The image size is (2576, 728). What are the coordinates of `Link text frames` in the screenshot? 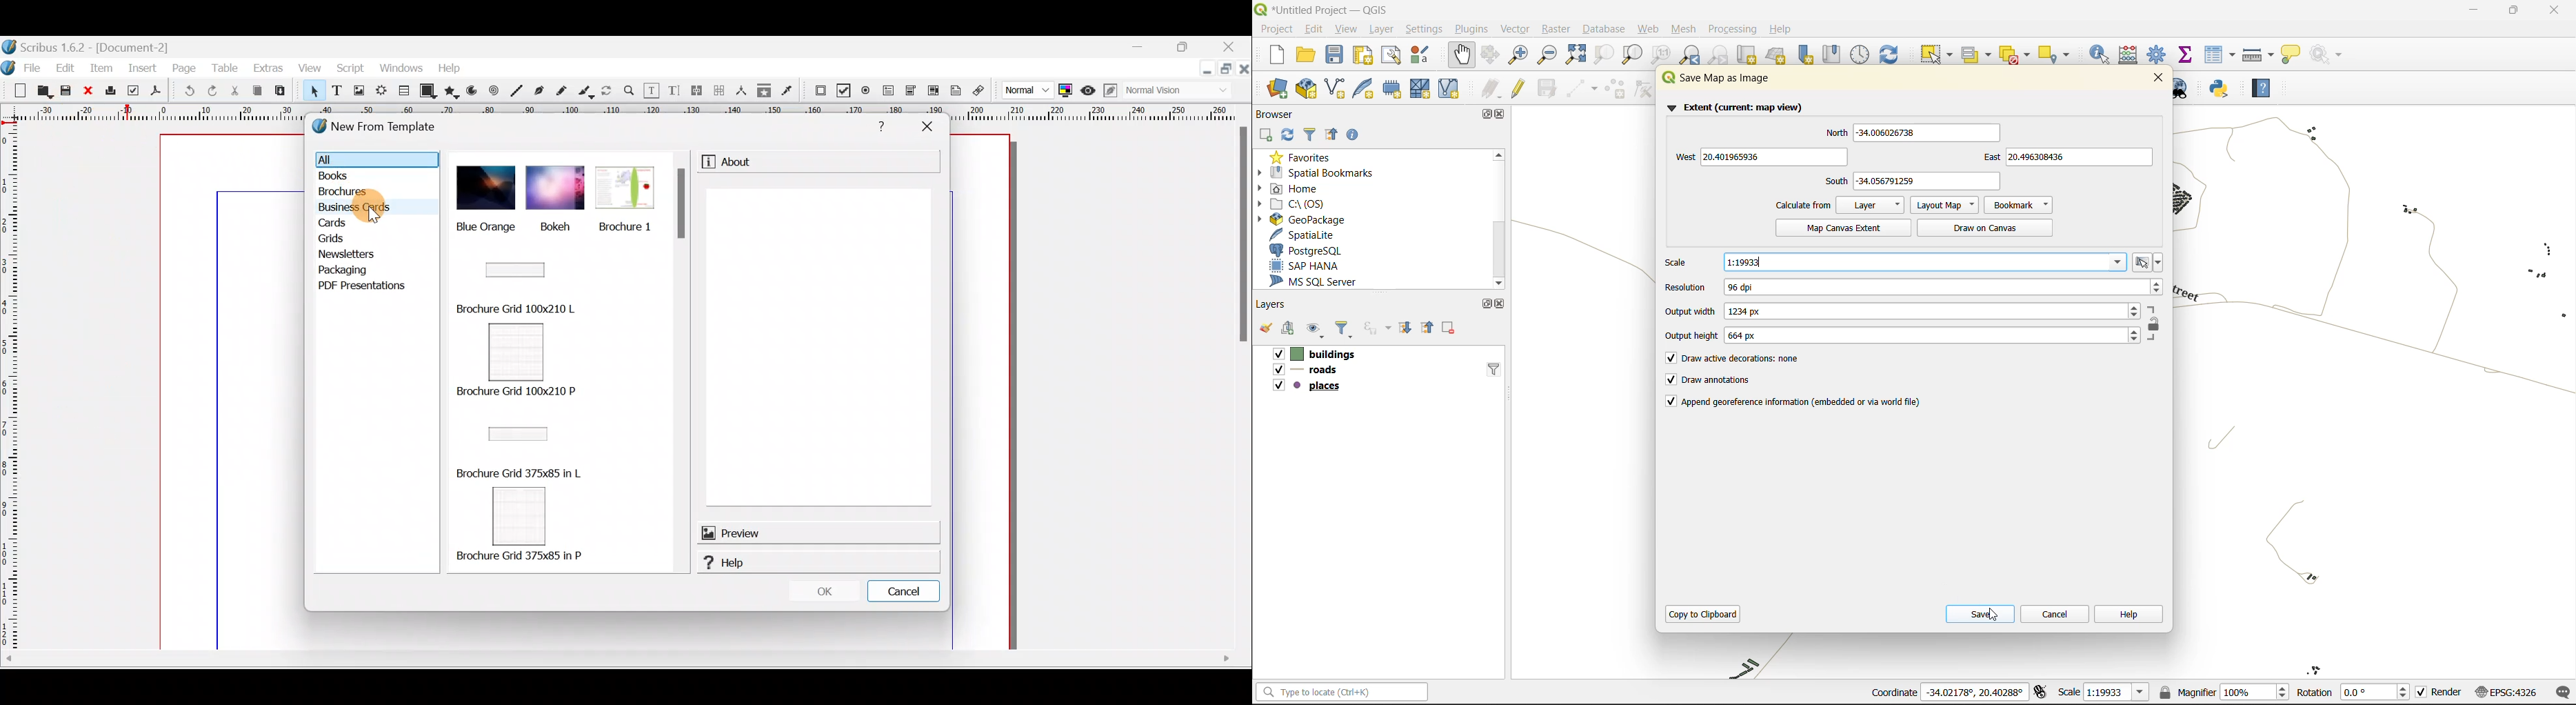 It's located at (695, 91).